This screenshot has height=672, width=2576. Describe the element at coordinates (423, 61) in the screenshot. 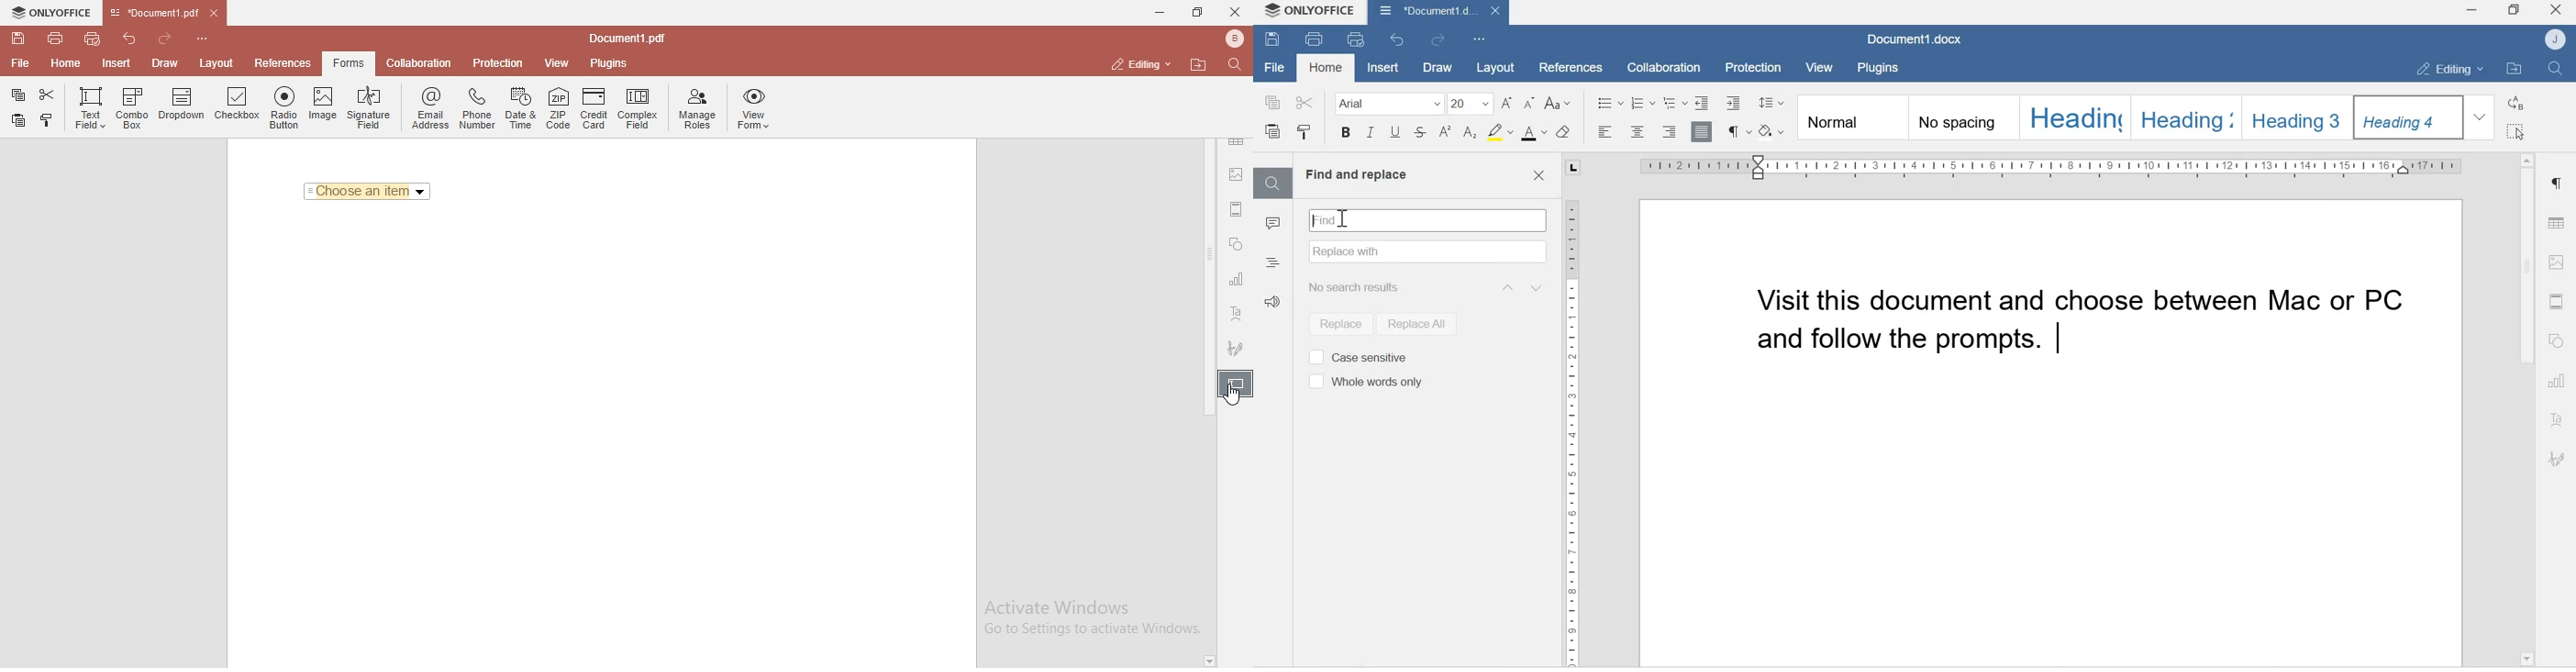

I see `collaboration` at that location.